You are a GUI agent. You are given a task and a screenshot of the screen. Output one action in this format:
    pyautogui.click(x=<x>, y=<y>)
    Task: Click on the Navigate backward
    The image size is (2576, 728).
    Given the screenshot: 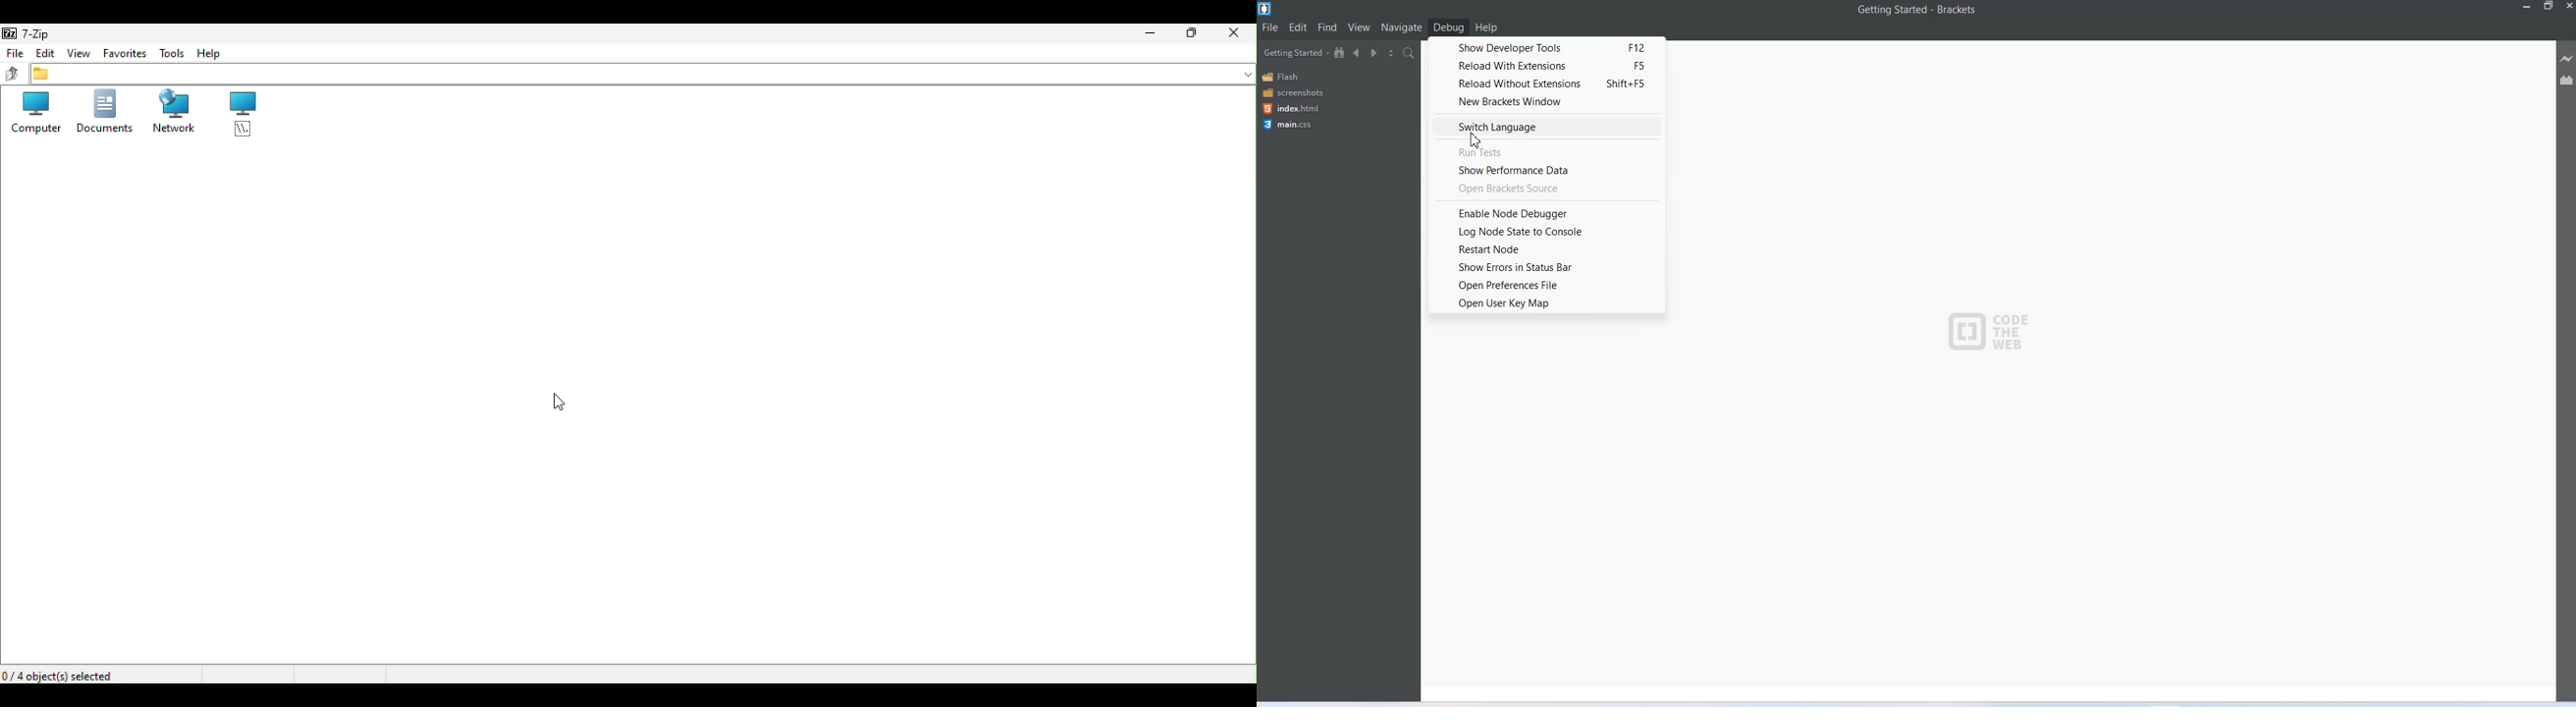 What is the action you would take?
    pyautogui.click(x=1357, y=53)
    